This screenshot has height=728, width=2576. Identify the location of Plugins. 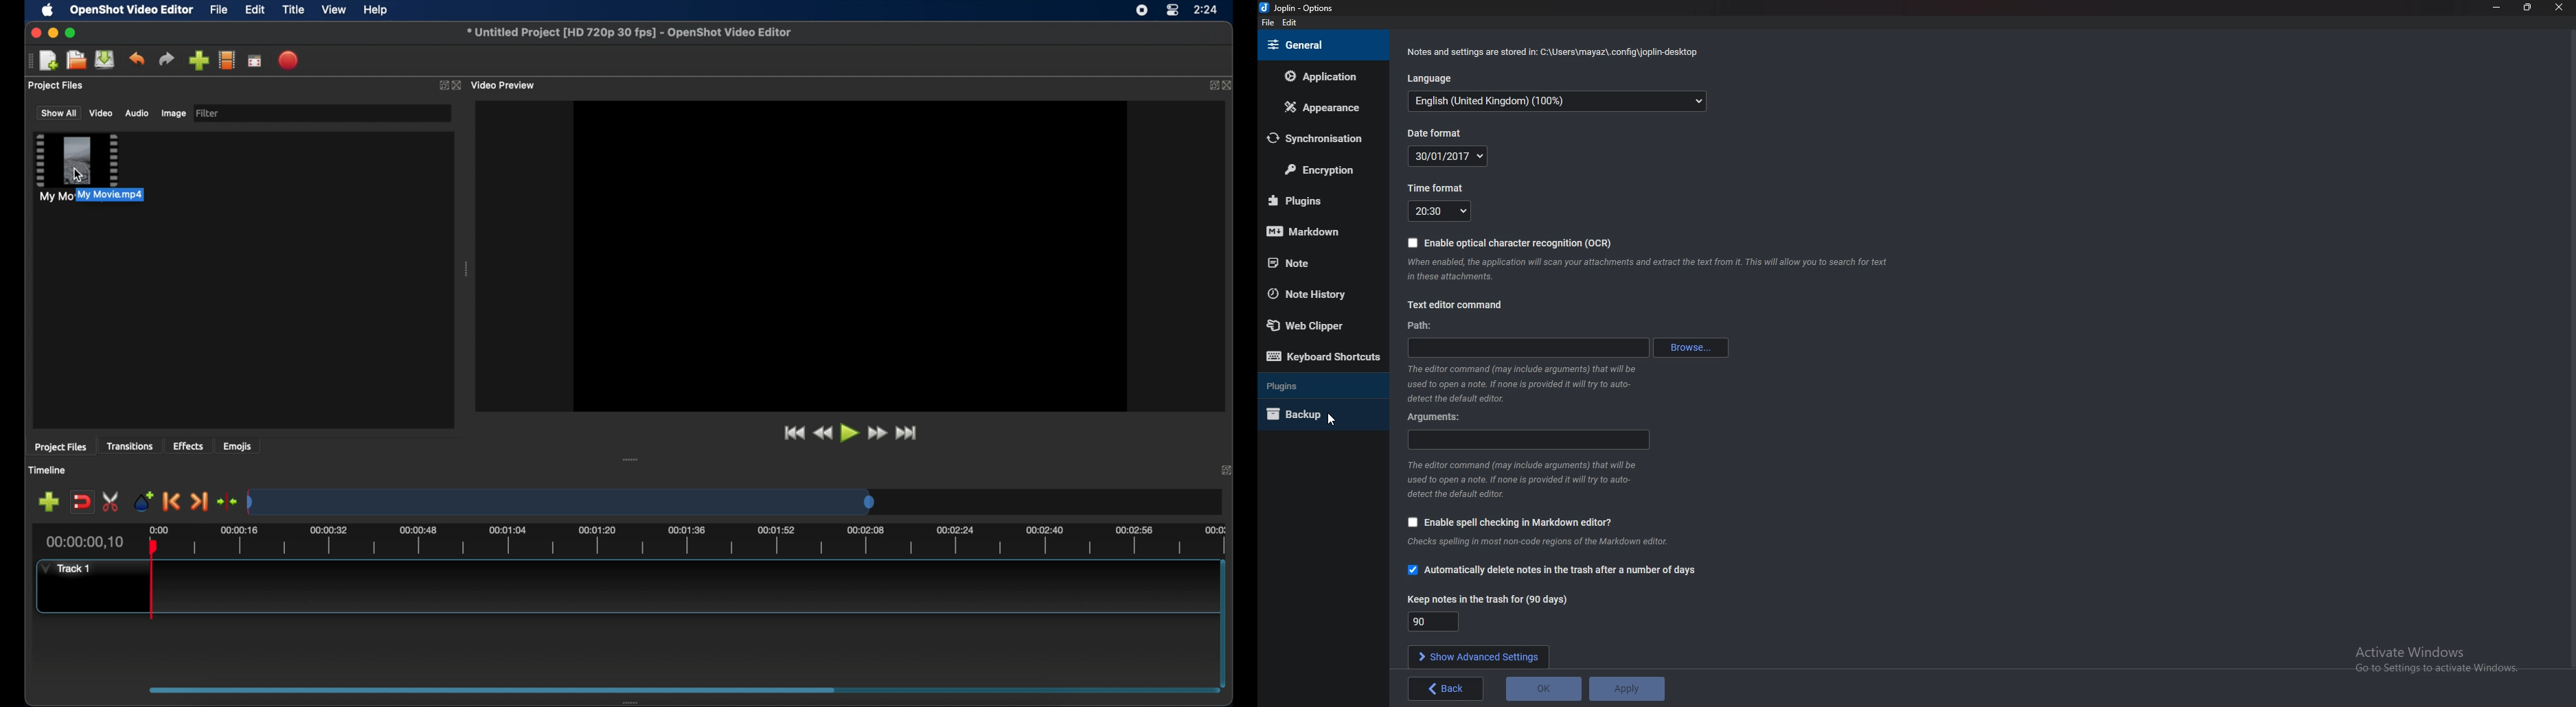
(1310, 387).